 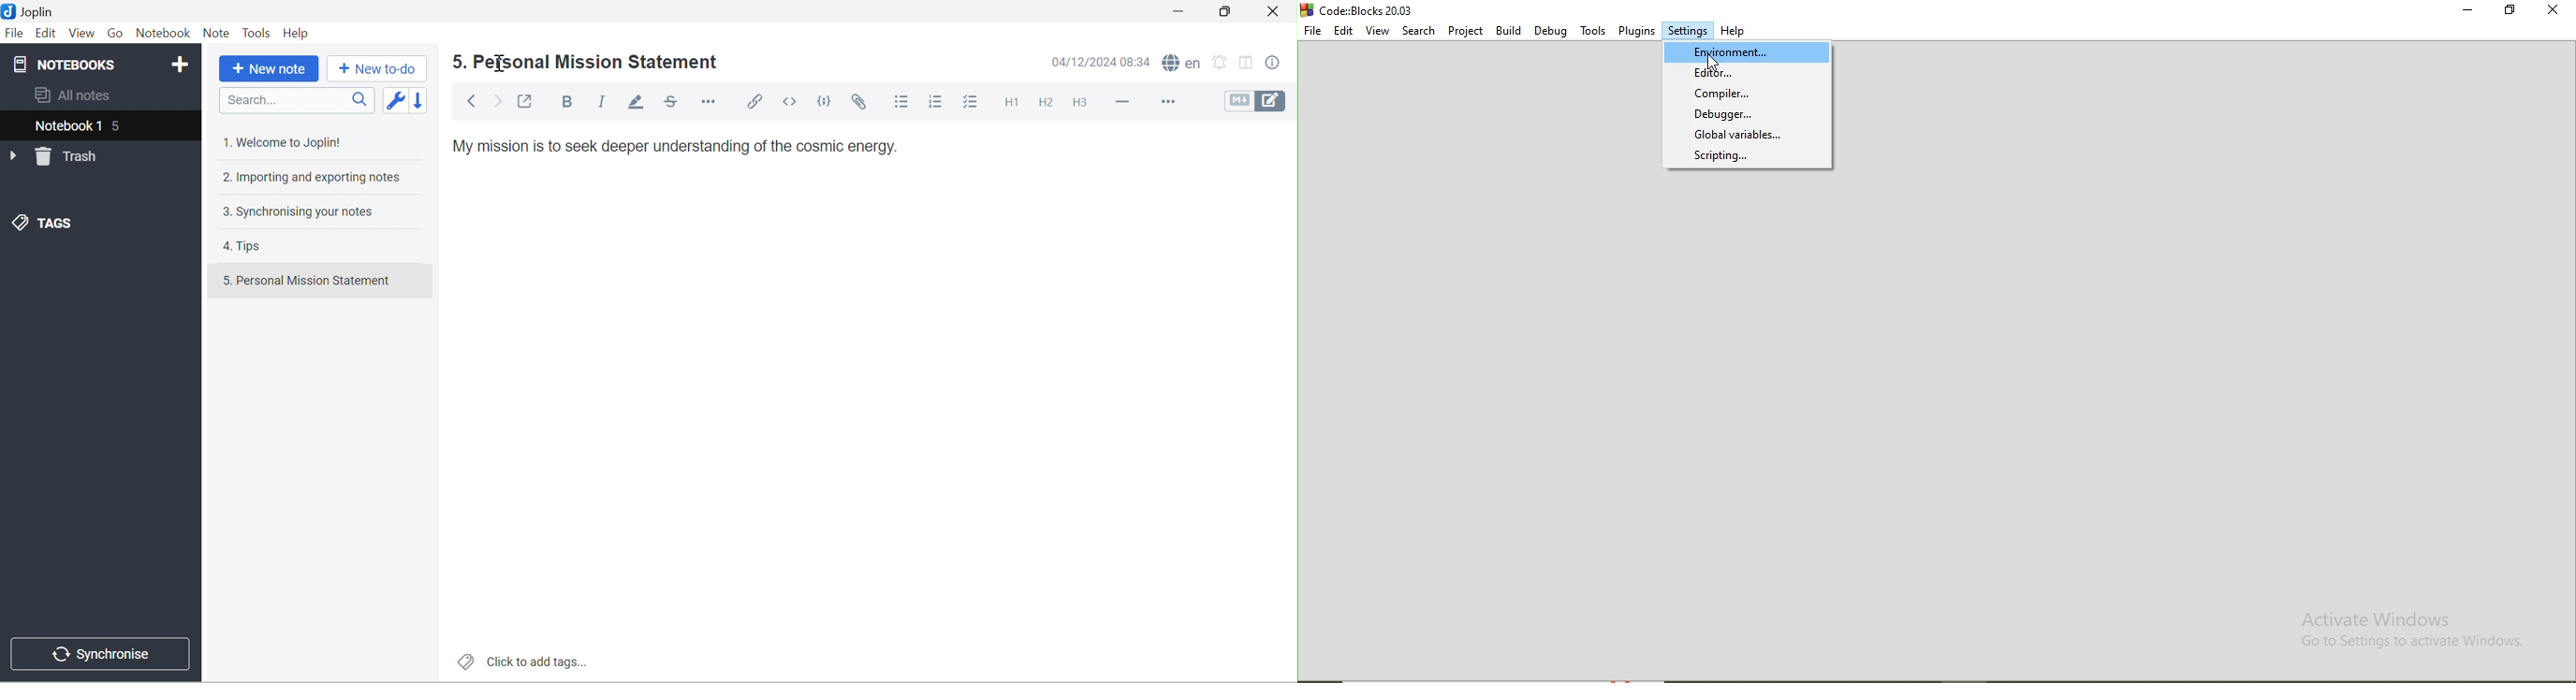 I want to click on Notebook 1, so click(x=66, y=128).